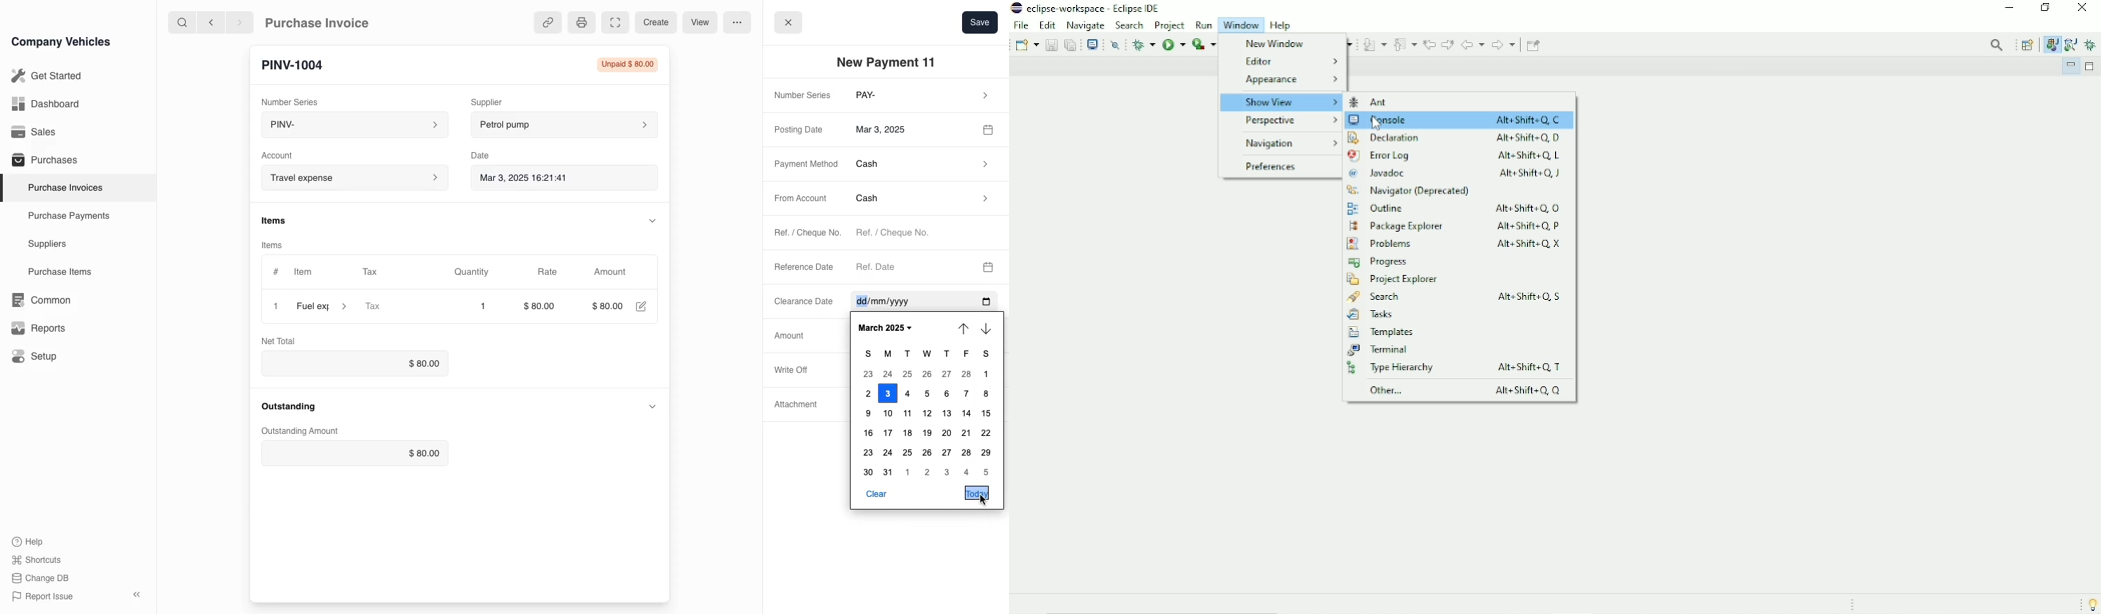 This screenshot has width=2128, height=616. Describe the element at coordinates (39, 328) in the screenshot. I see `Reports` at that location.